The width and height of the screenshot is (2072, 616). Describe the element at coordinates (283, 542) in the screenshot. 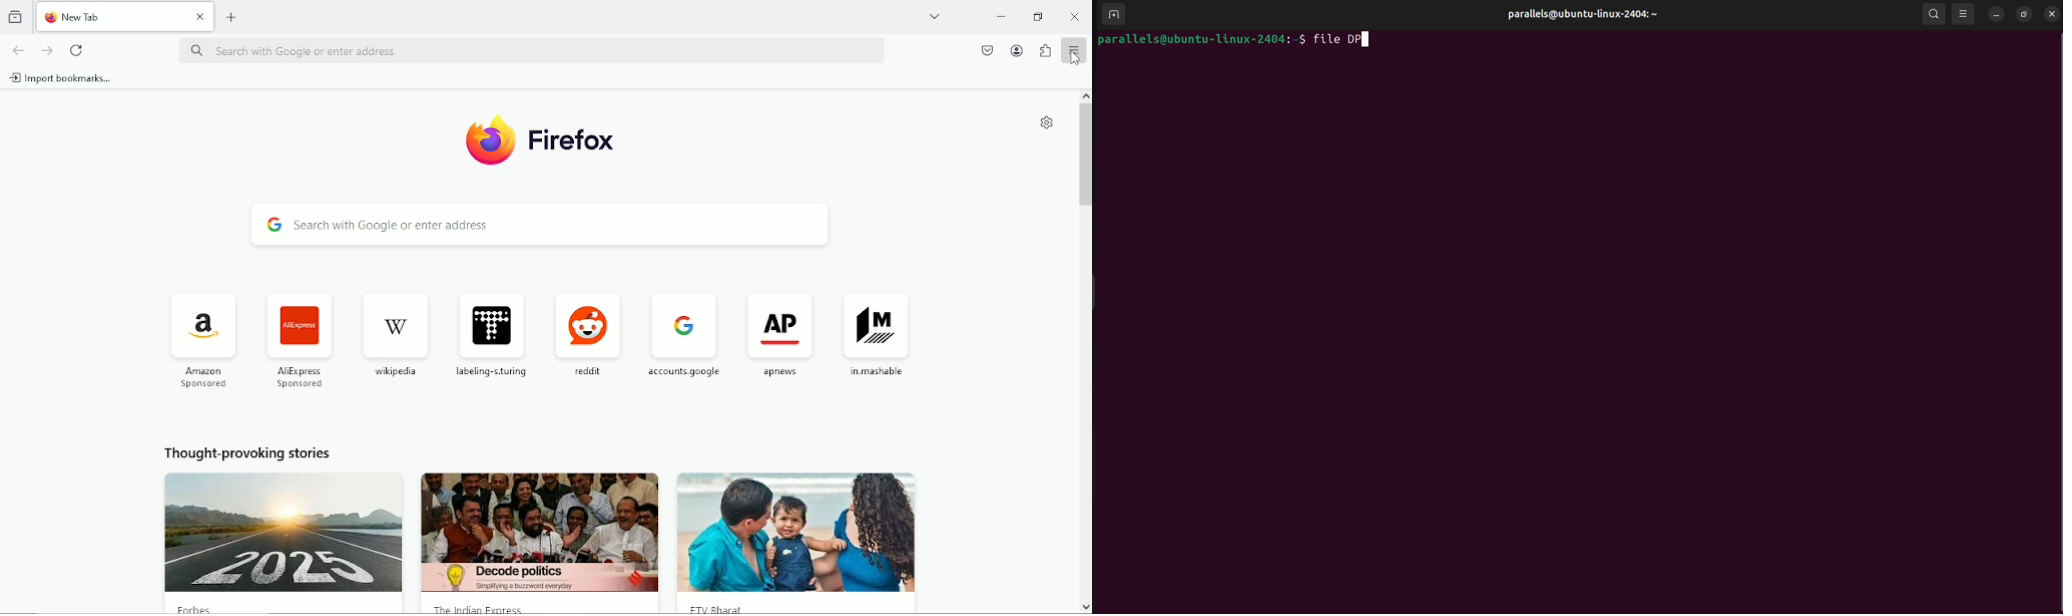

I see `Image` at that location.